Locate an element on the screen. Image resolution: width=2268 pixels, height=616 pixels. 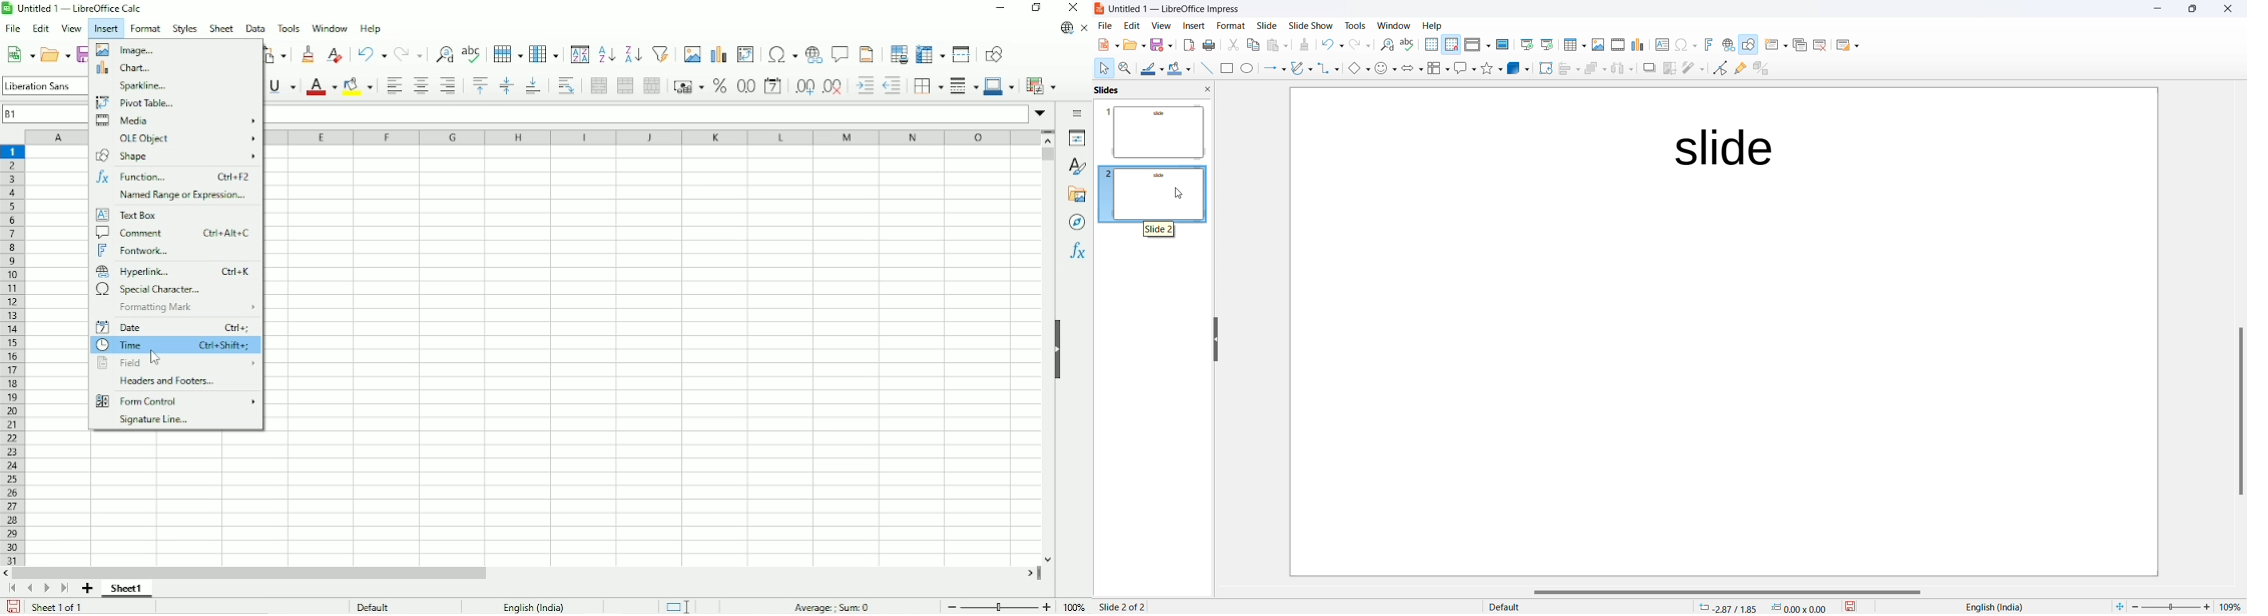
Field is located at coordinates (174, 361).